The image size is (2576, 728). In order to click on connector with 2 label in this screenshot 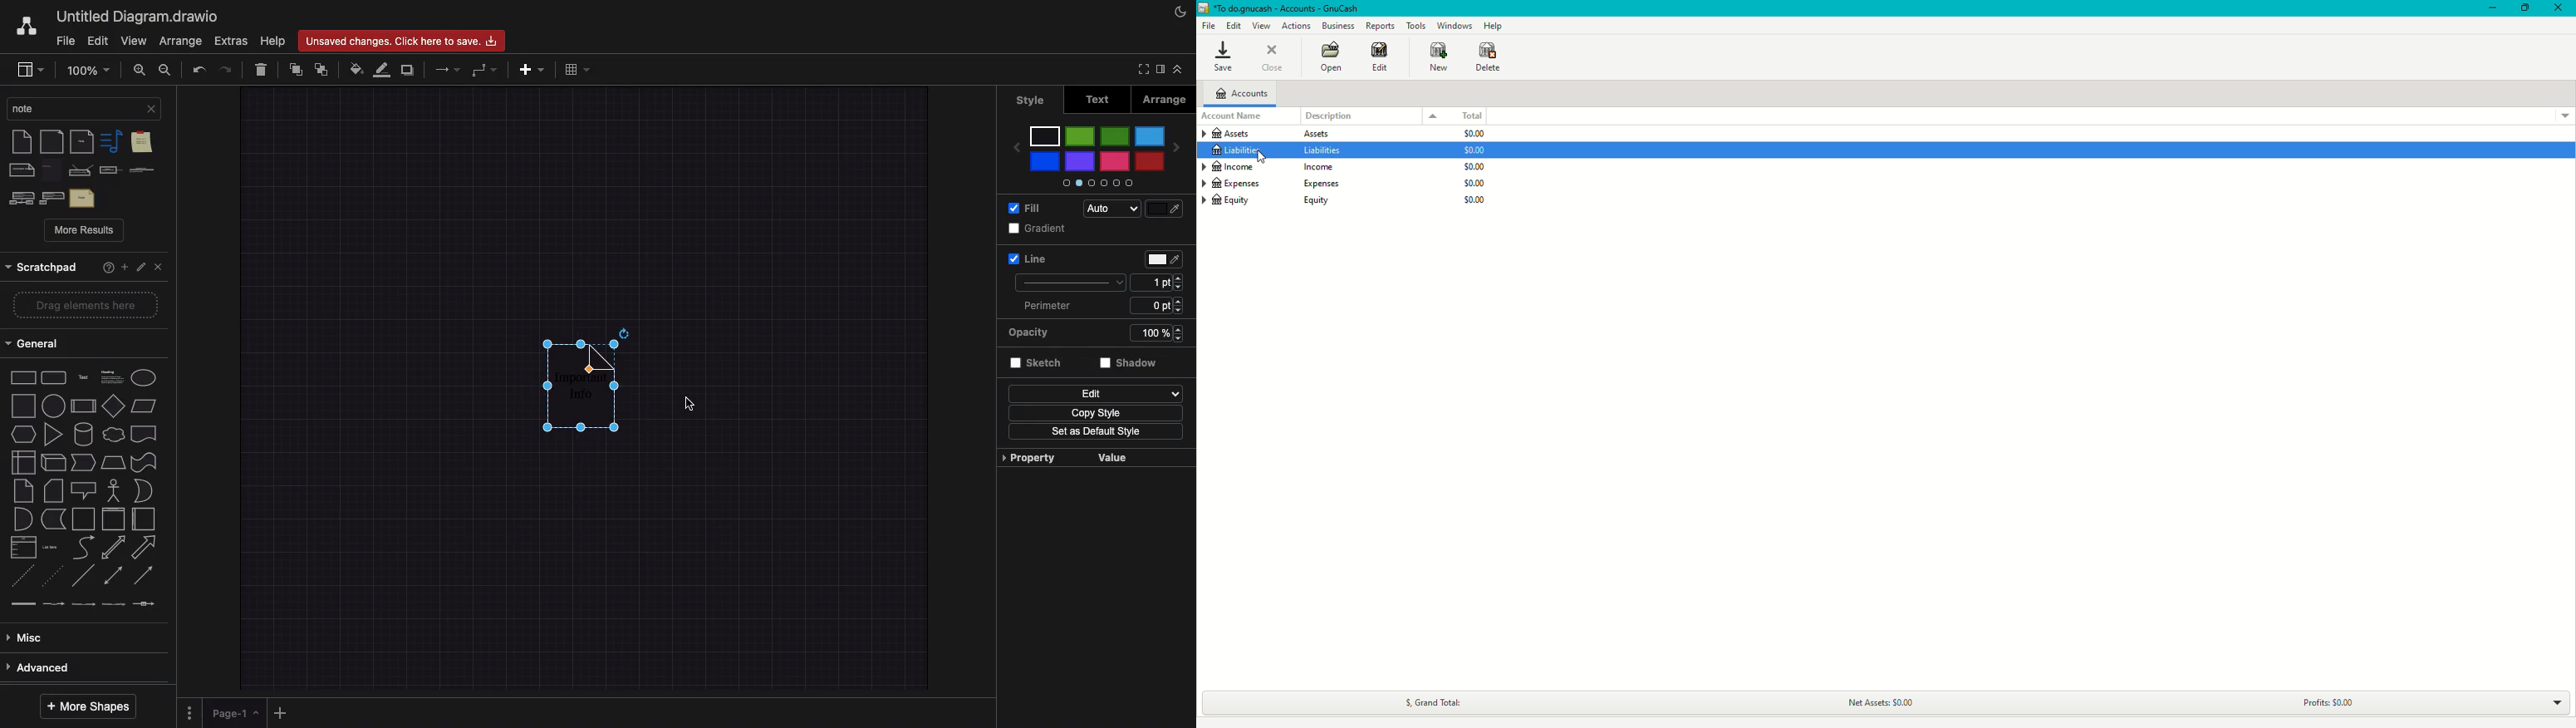, I will do `click(86, 609)`.